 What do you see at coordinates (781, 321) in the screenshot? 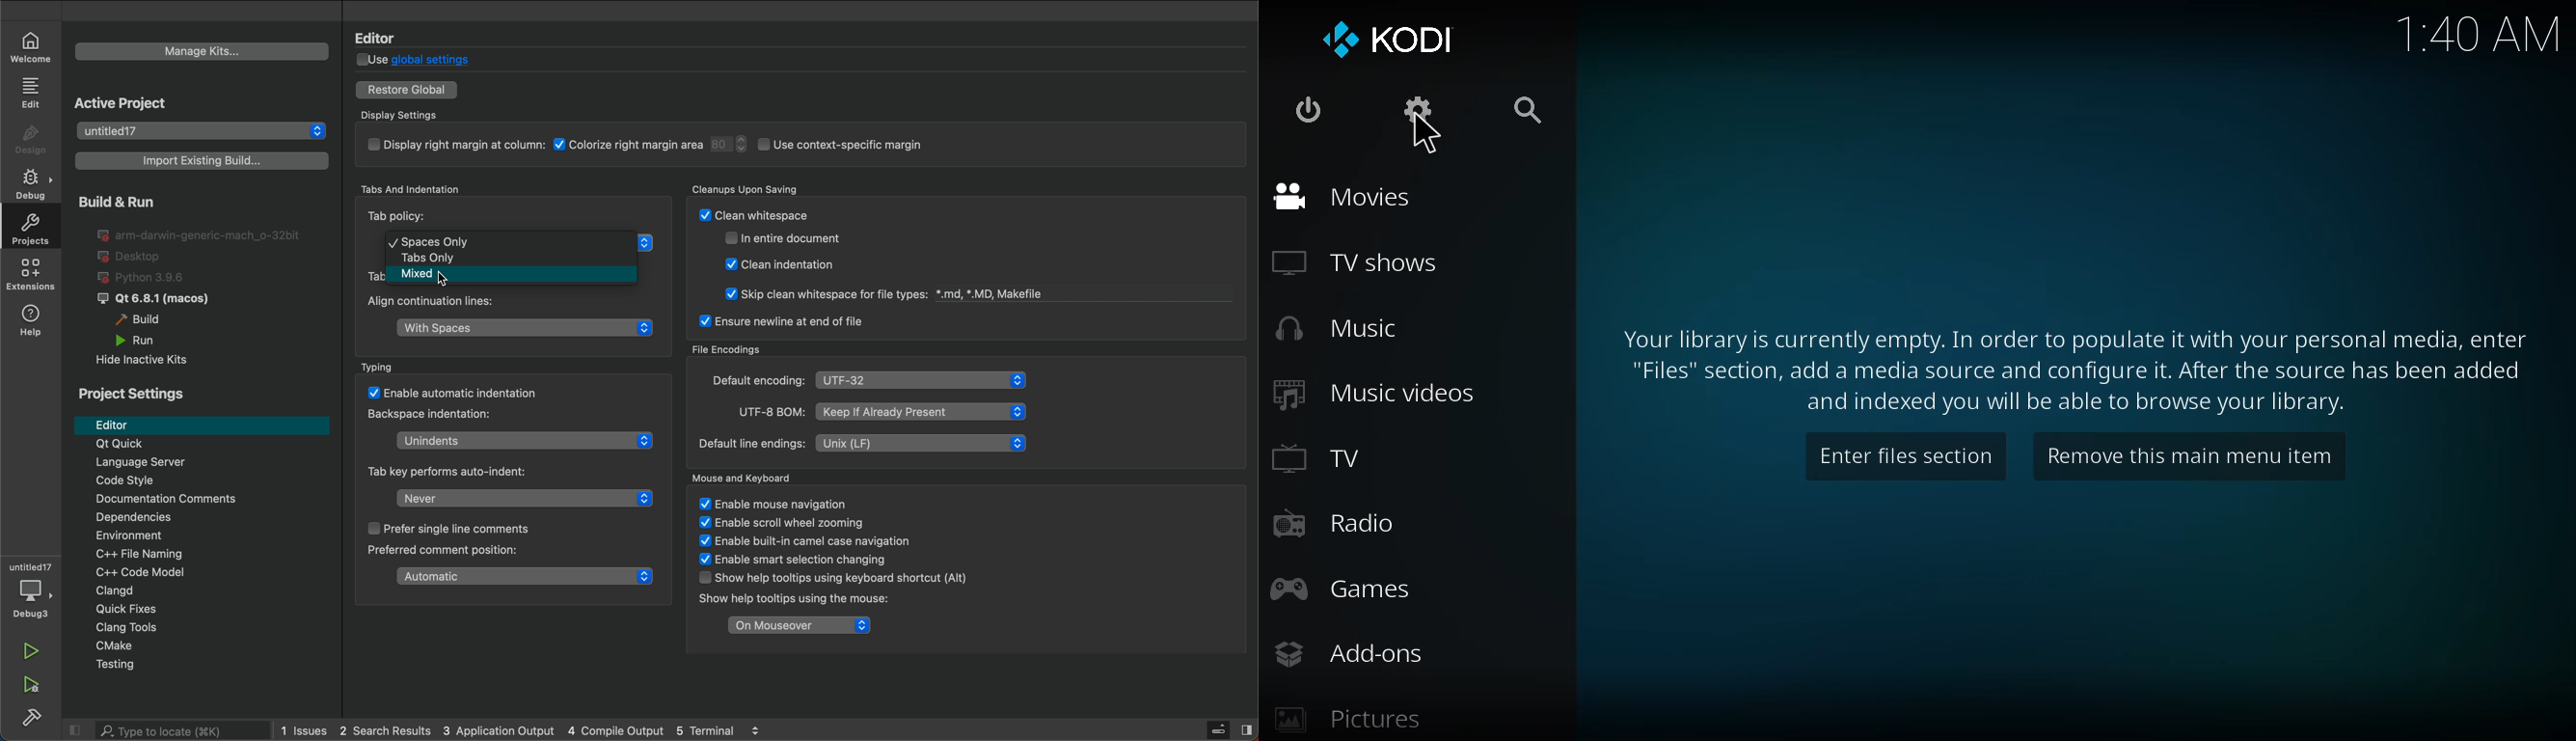
I see `ensure newline at end ` at bounding box center [781, 321].